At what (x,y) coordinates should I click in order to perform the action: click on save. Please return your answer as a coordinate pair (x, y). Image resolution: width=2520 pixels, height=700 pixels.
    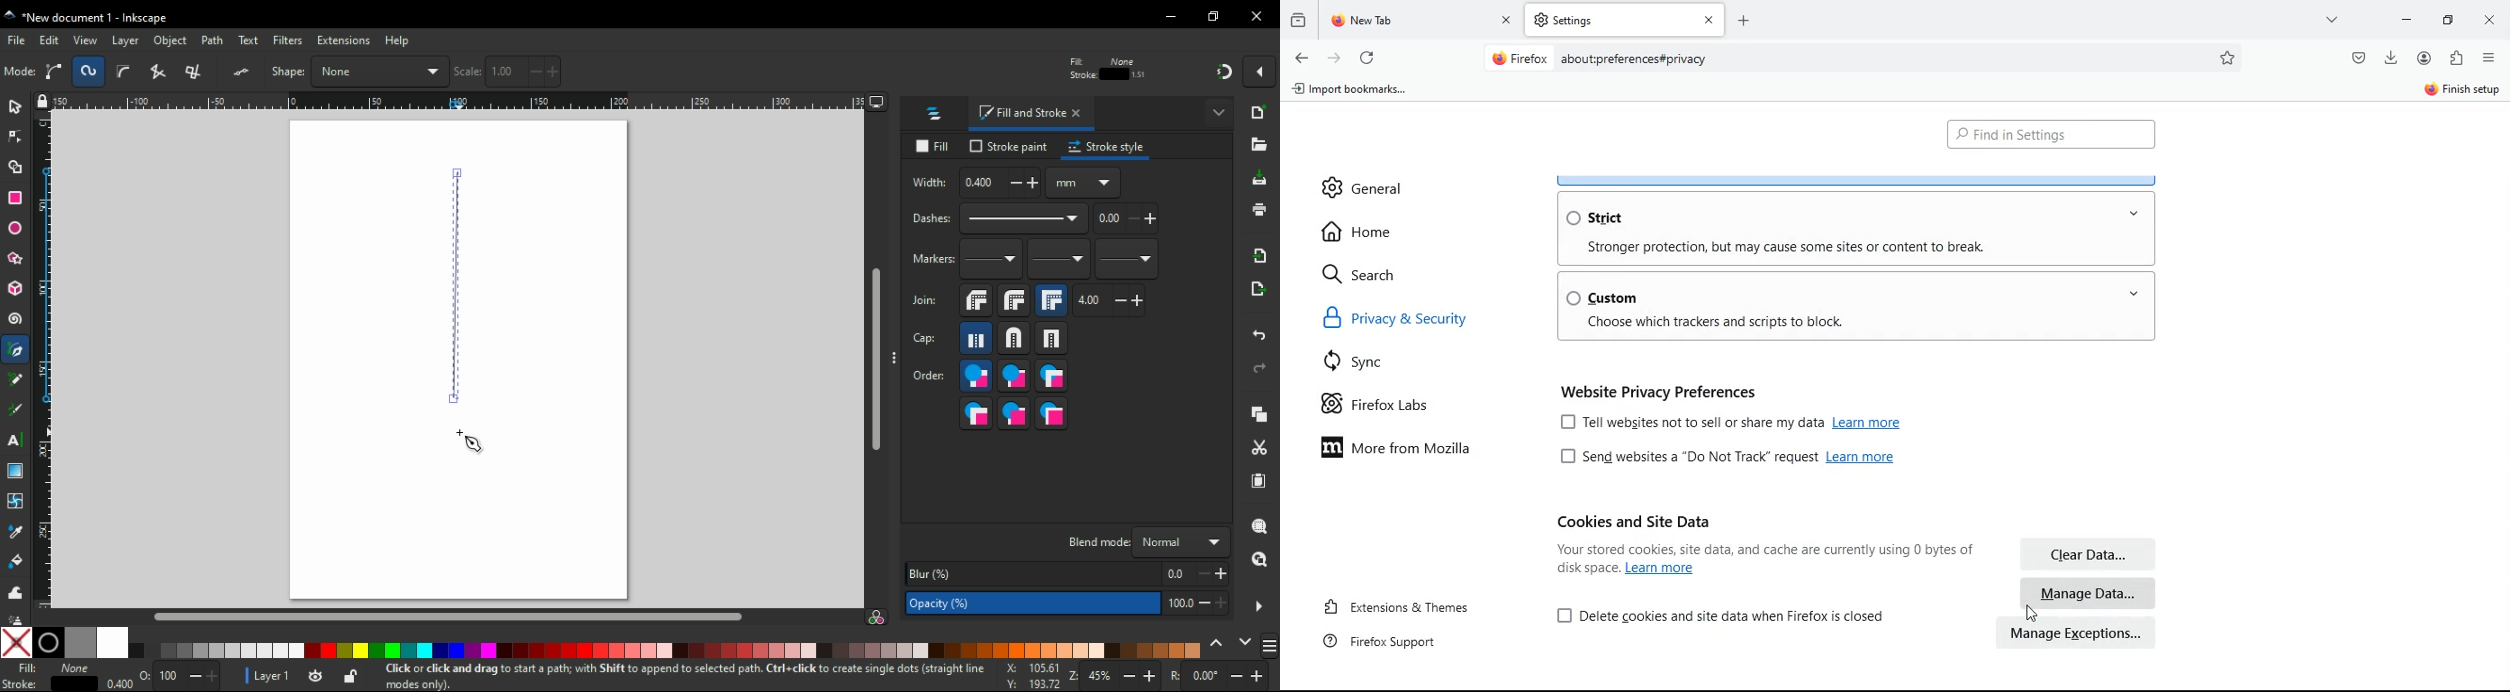
    Looking at the image, I should click on (1260, 179).